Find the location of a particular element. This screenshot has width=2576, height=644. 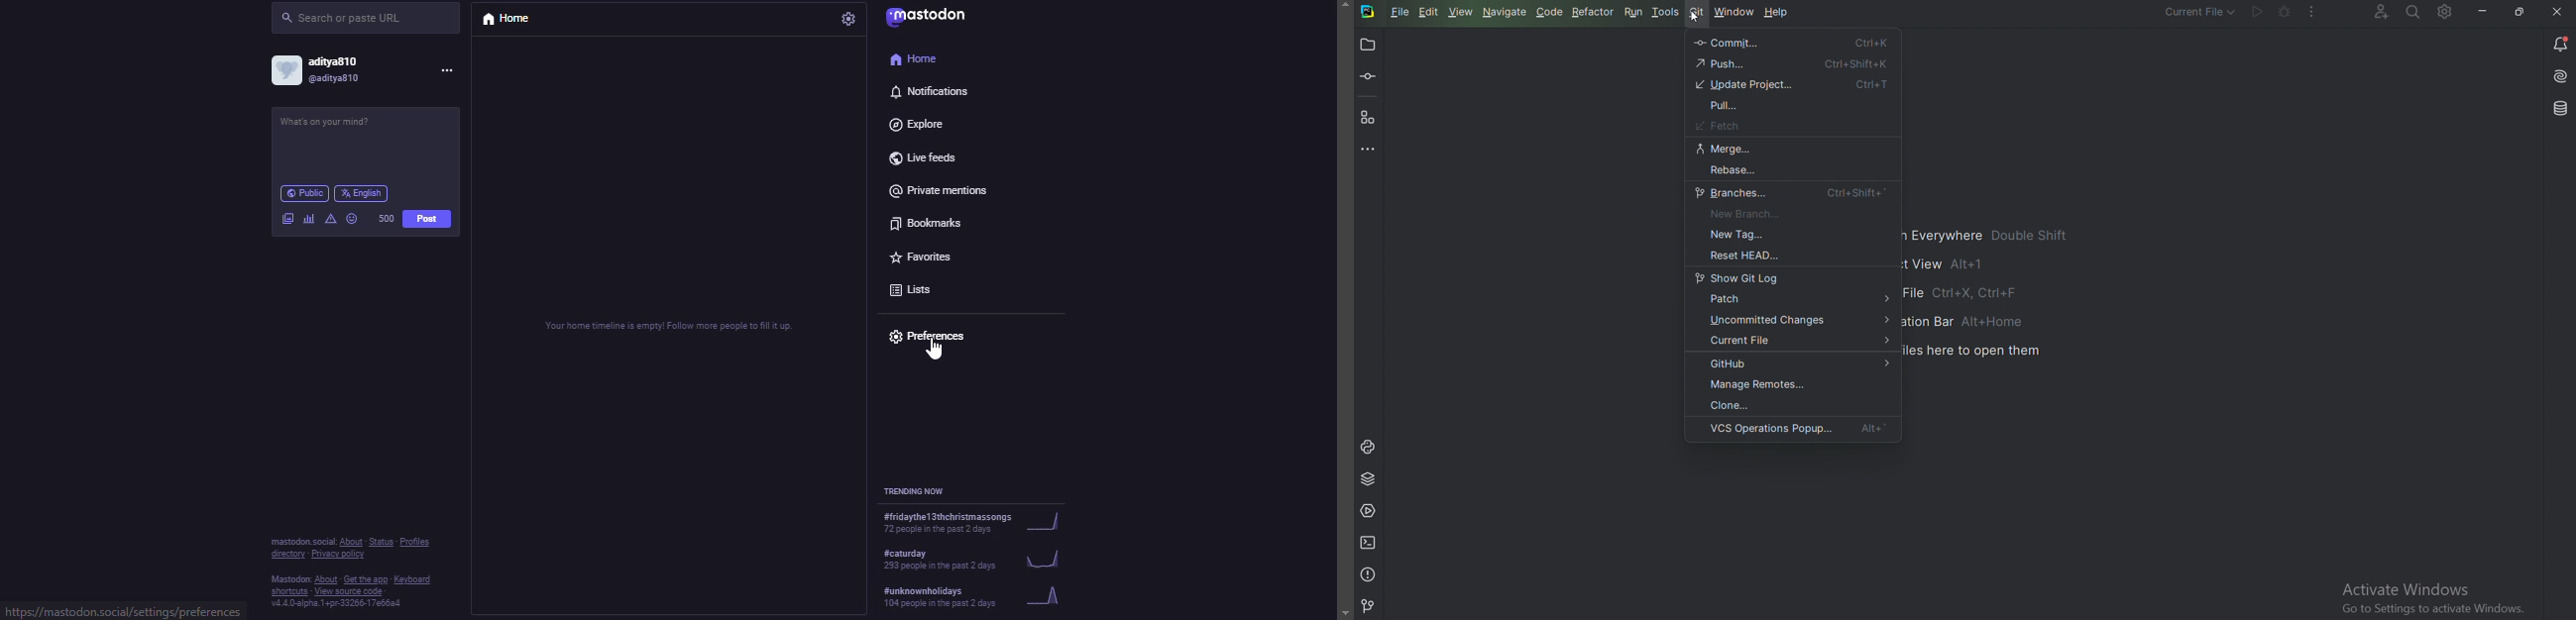

more is located at coordinates (452, 72).